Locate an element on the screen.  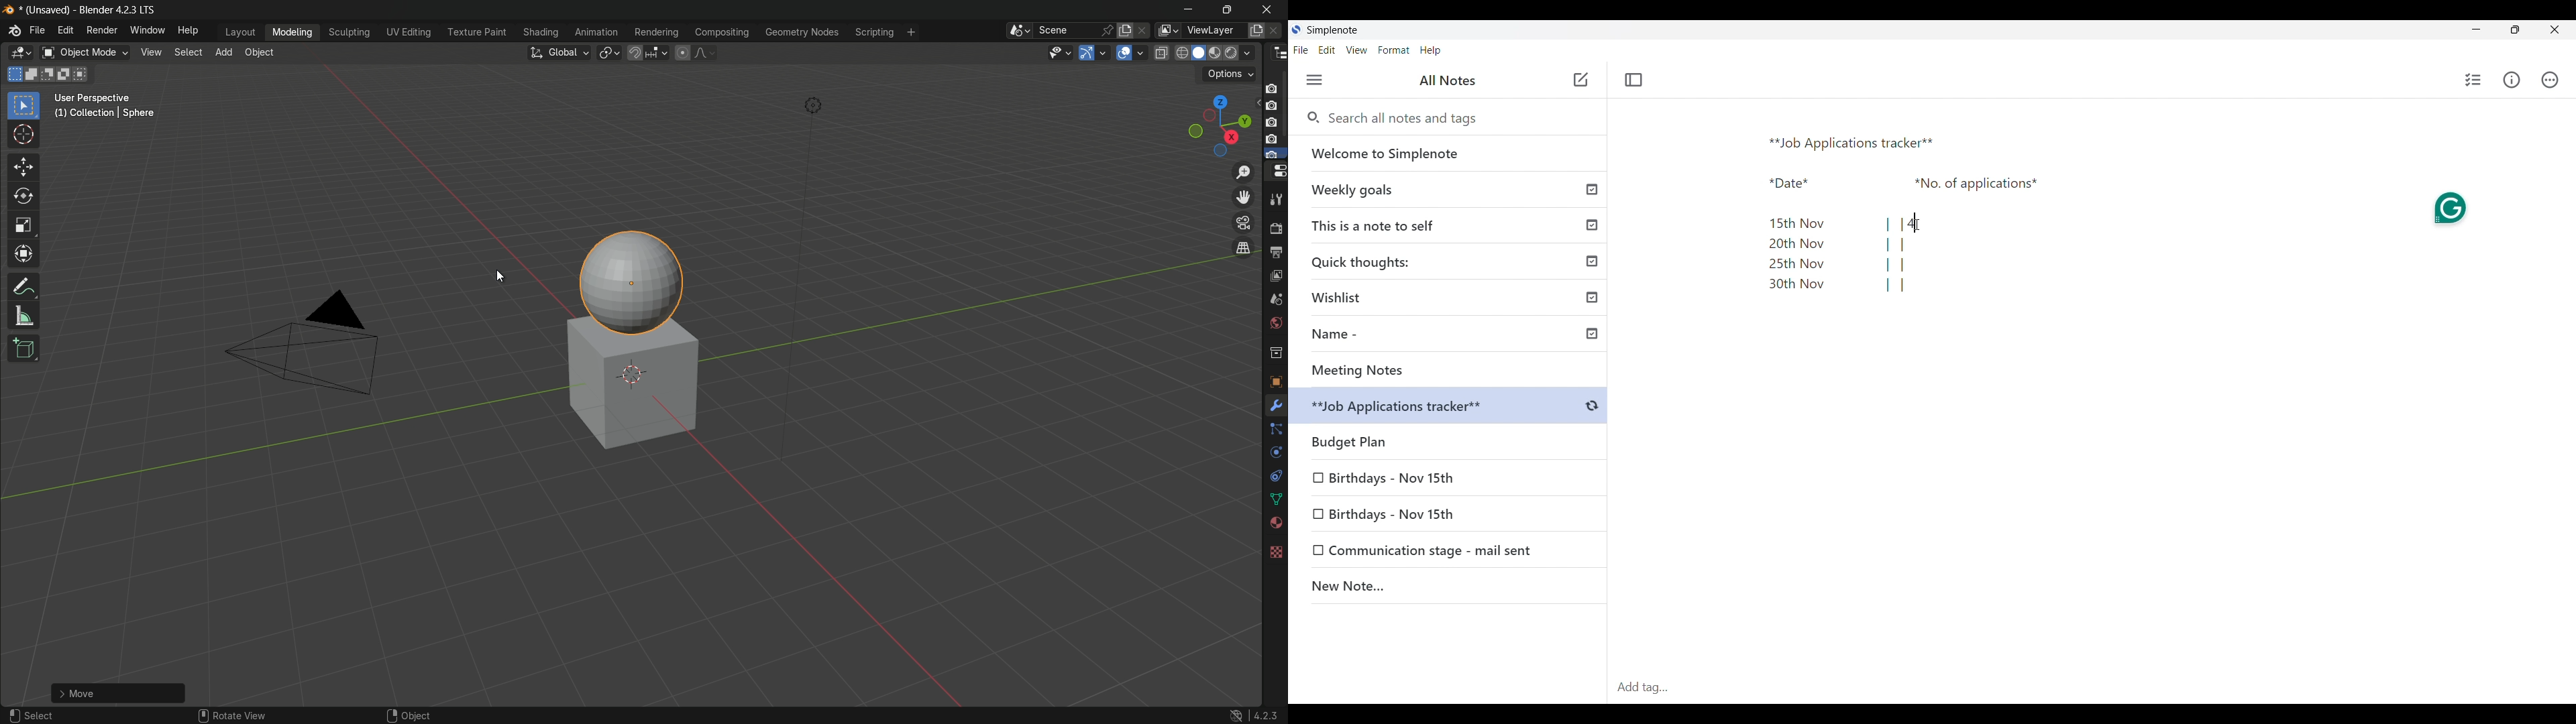
select new selection is located at coordinates (14, 73).